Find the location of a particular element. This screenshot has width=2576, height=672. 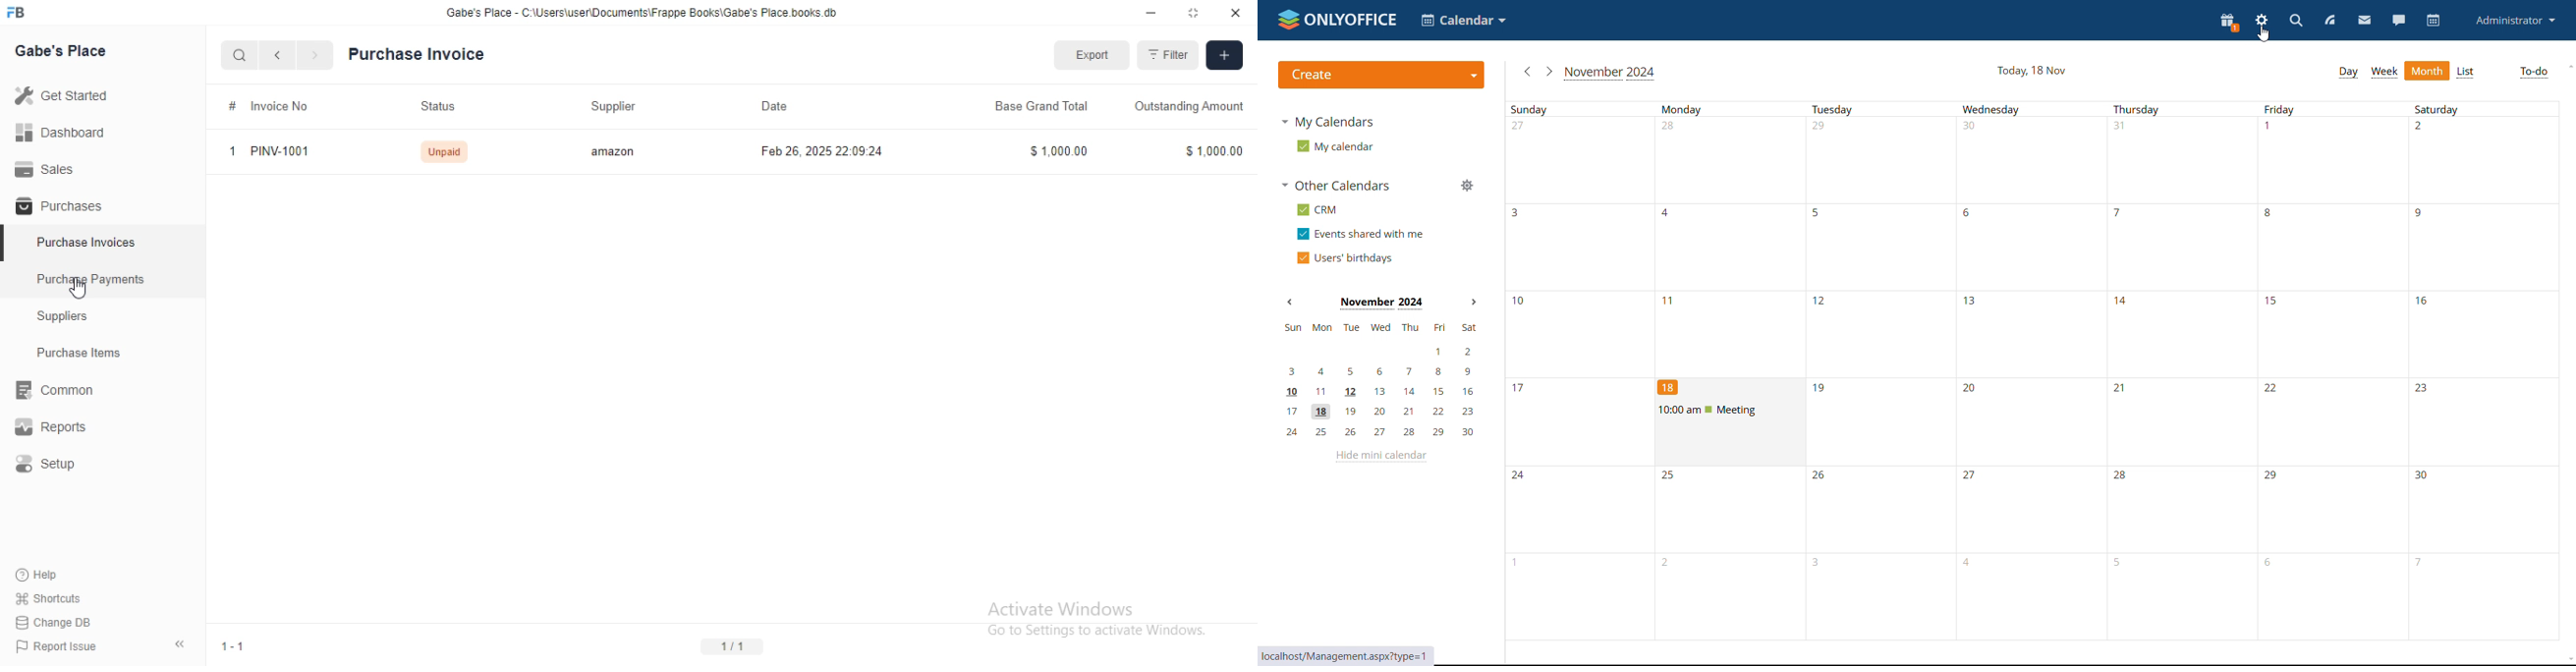

minimize is located at coordinates (1146, 12).